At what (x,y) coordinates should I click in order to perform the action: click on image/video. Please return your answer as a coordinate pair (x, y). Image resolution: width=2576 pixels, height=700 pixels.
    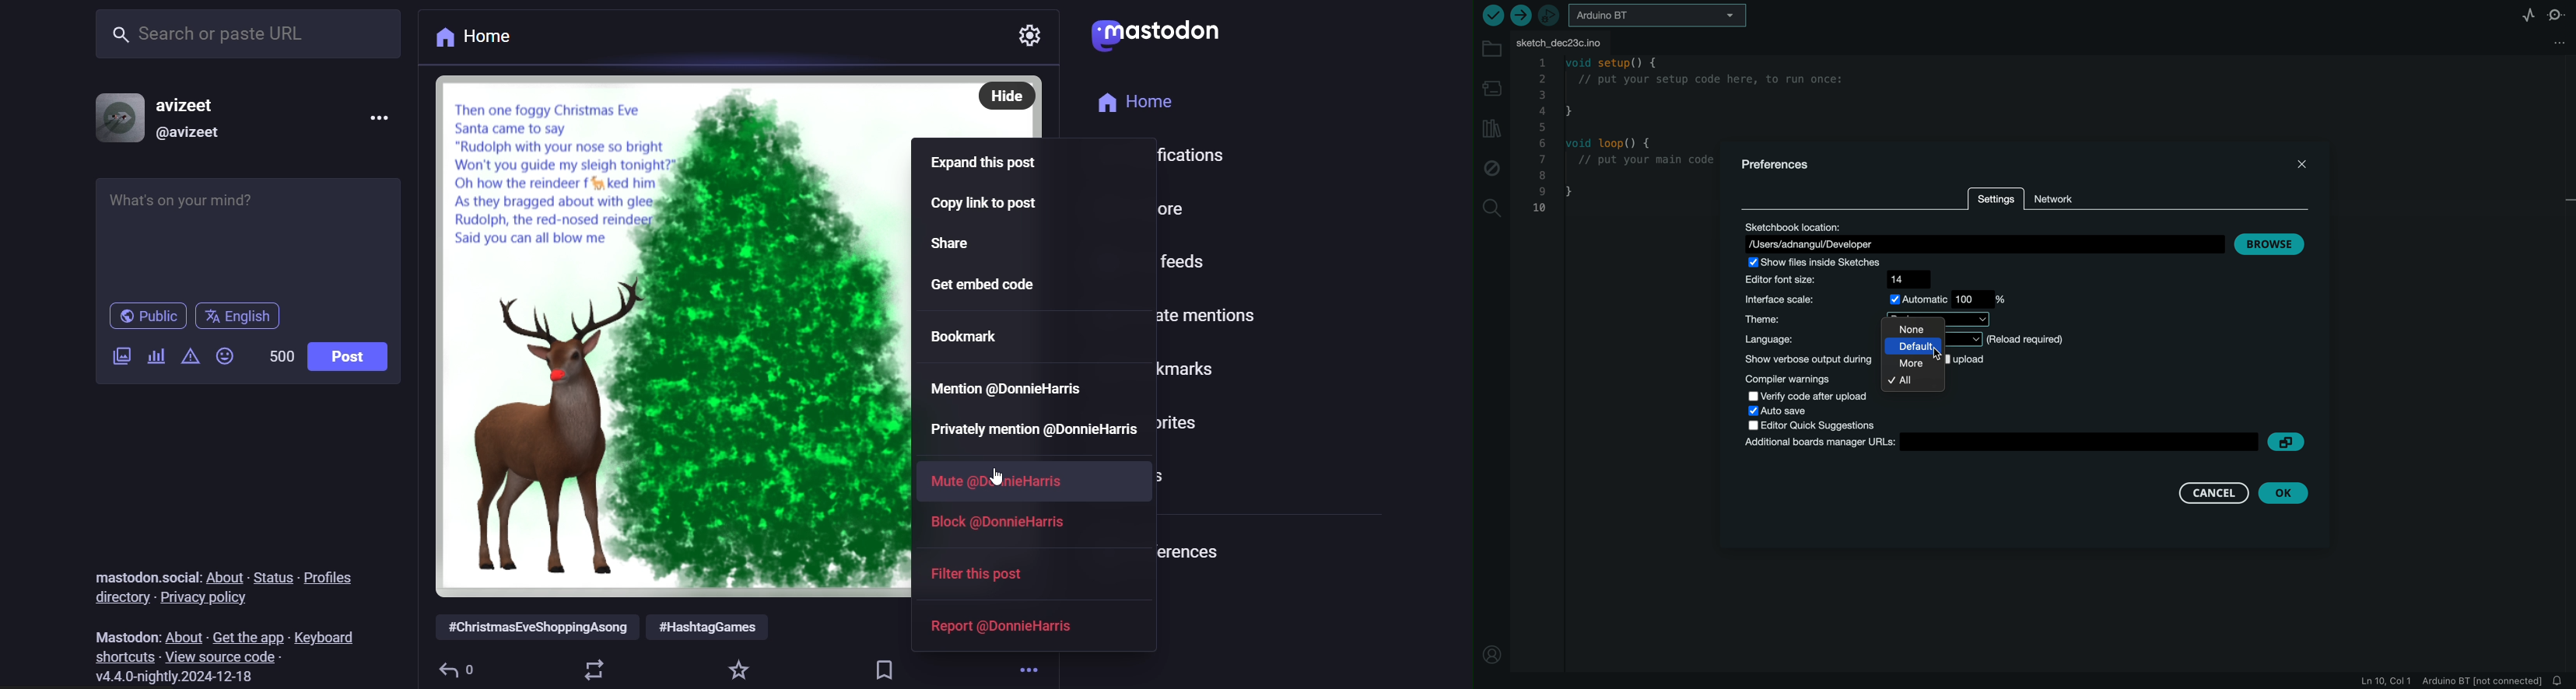
    Looking at the image, I should click on (120, 355).